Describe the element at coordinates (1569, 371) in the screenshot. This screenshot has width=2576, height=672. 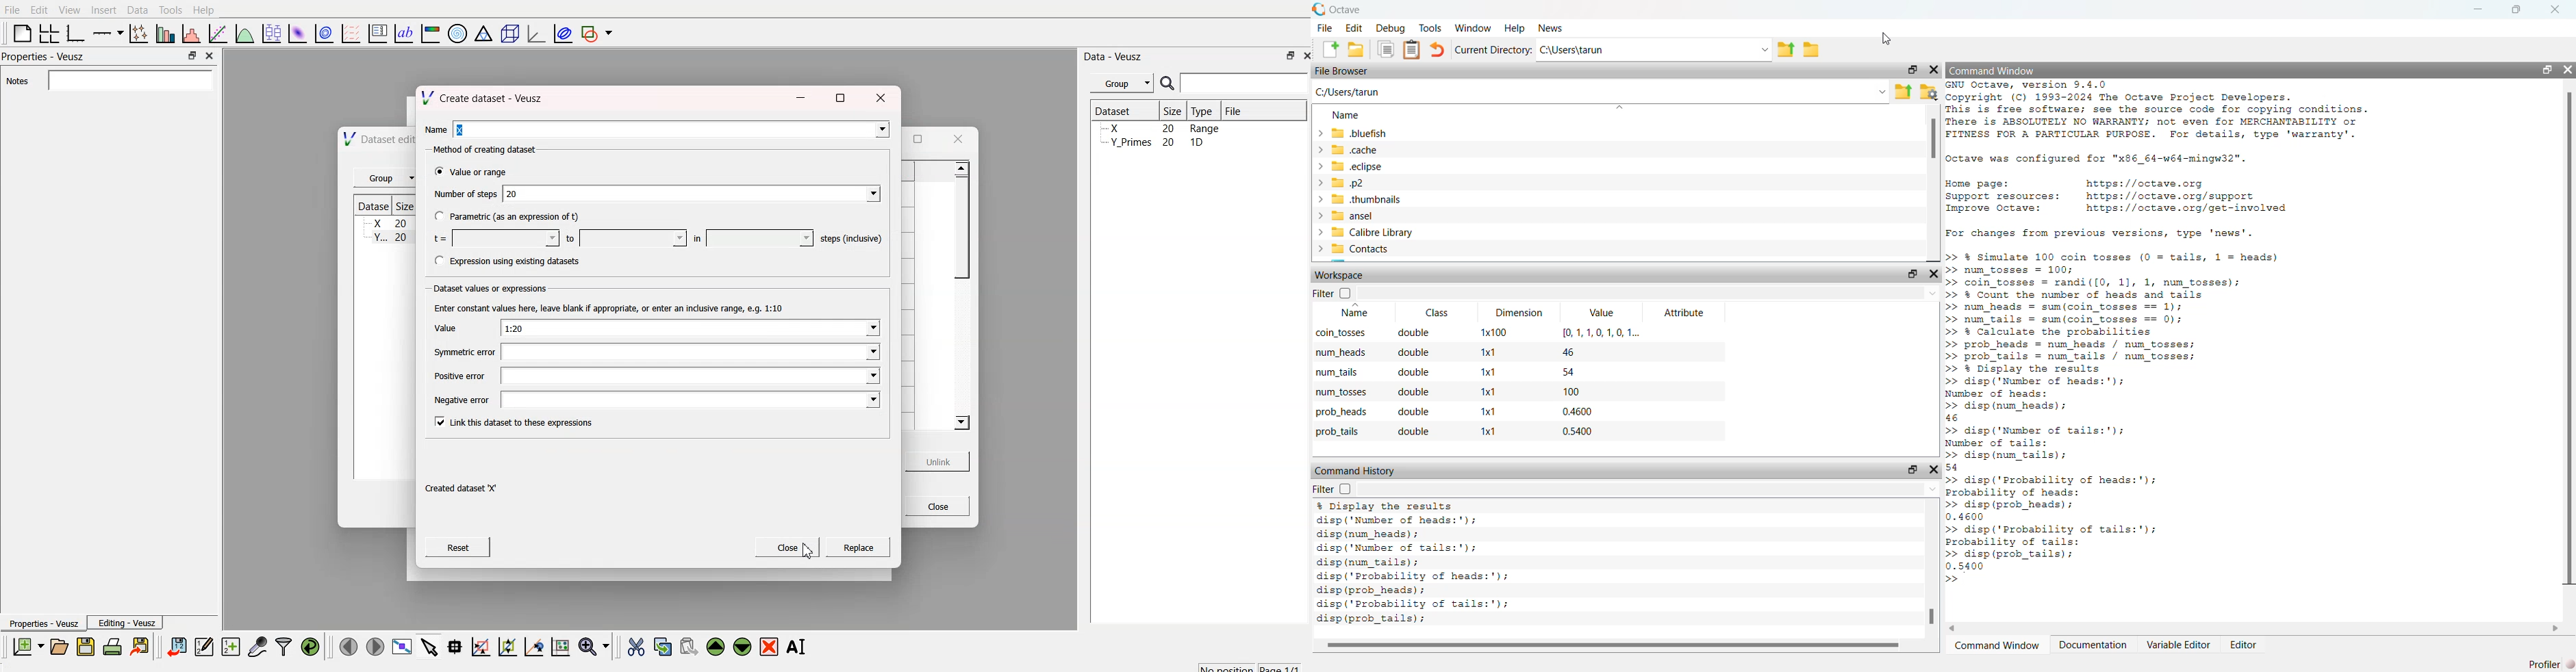
I see `54` at that location.